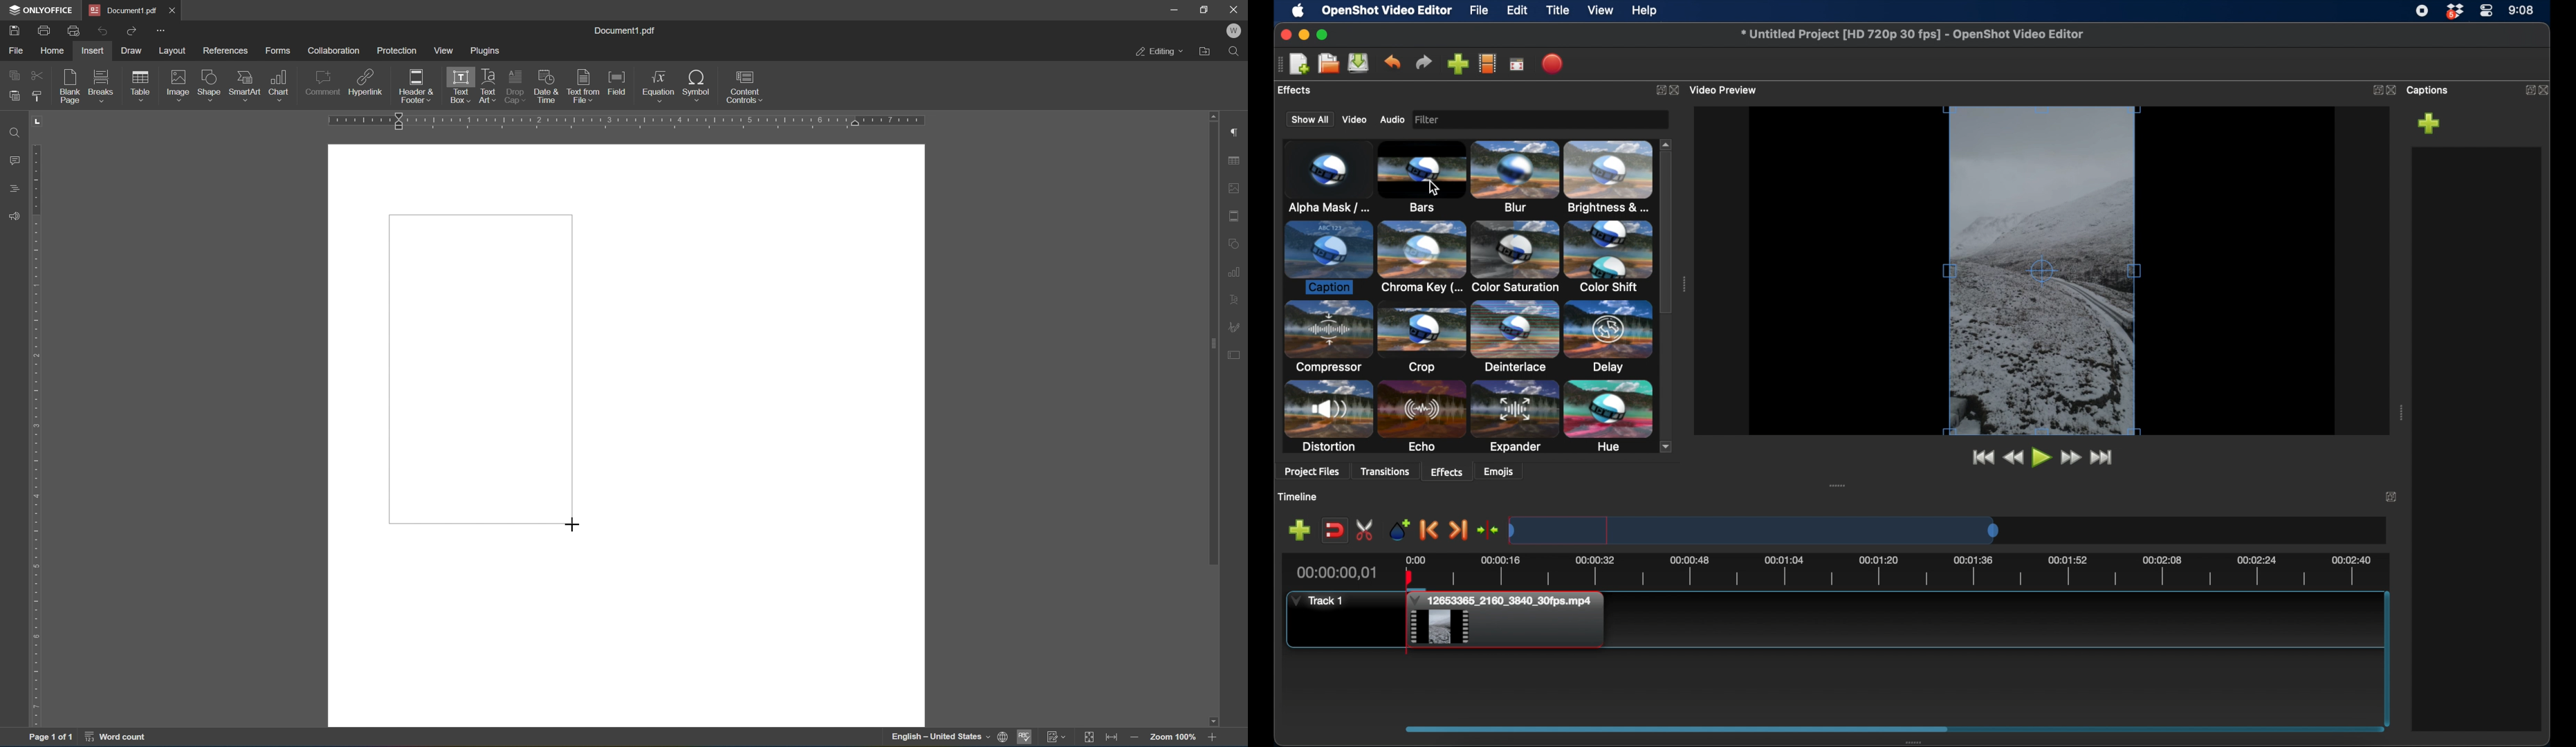 The height and width of the screenshot is (756, 2576). Describe the element at coordinates (942, 738) in the screenshot. I see `english - united states` at that location.